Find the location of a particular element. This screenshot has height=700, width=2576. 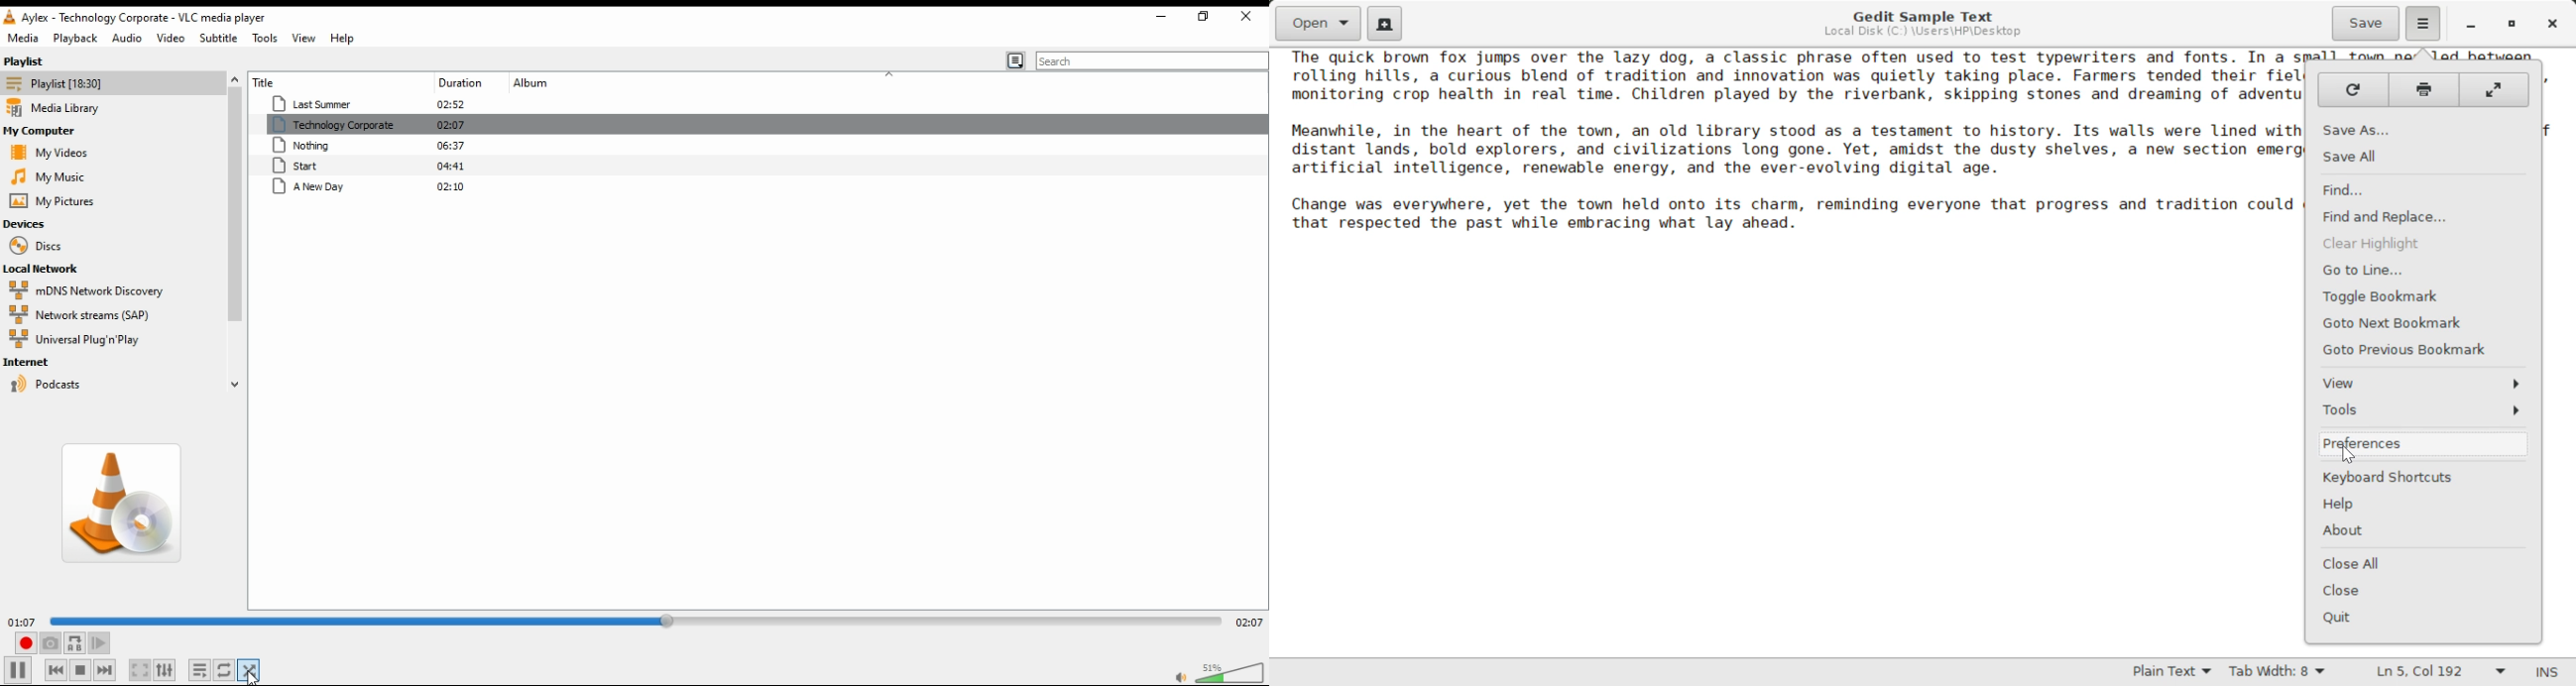

Options Menu is located at coordinates (2422, 22).